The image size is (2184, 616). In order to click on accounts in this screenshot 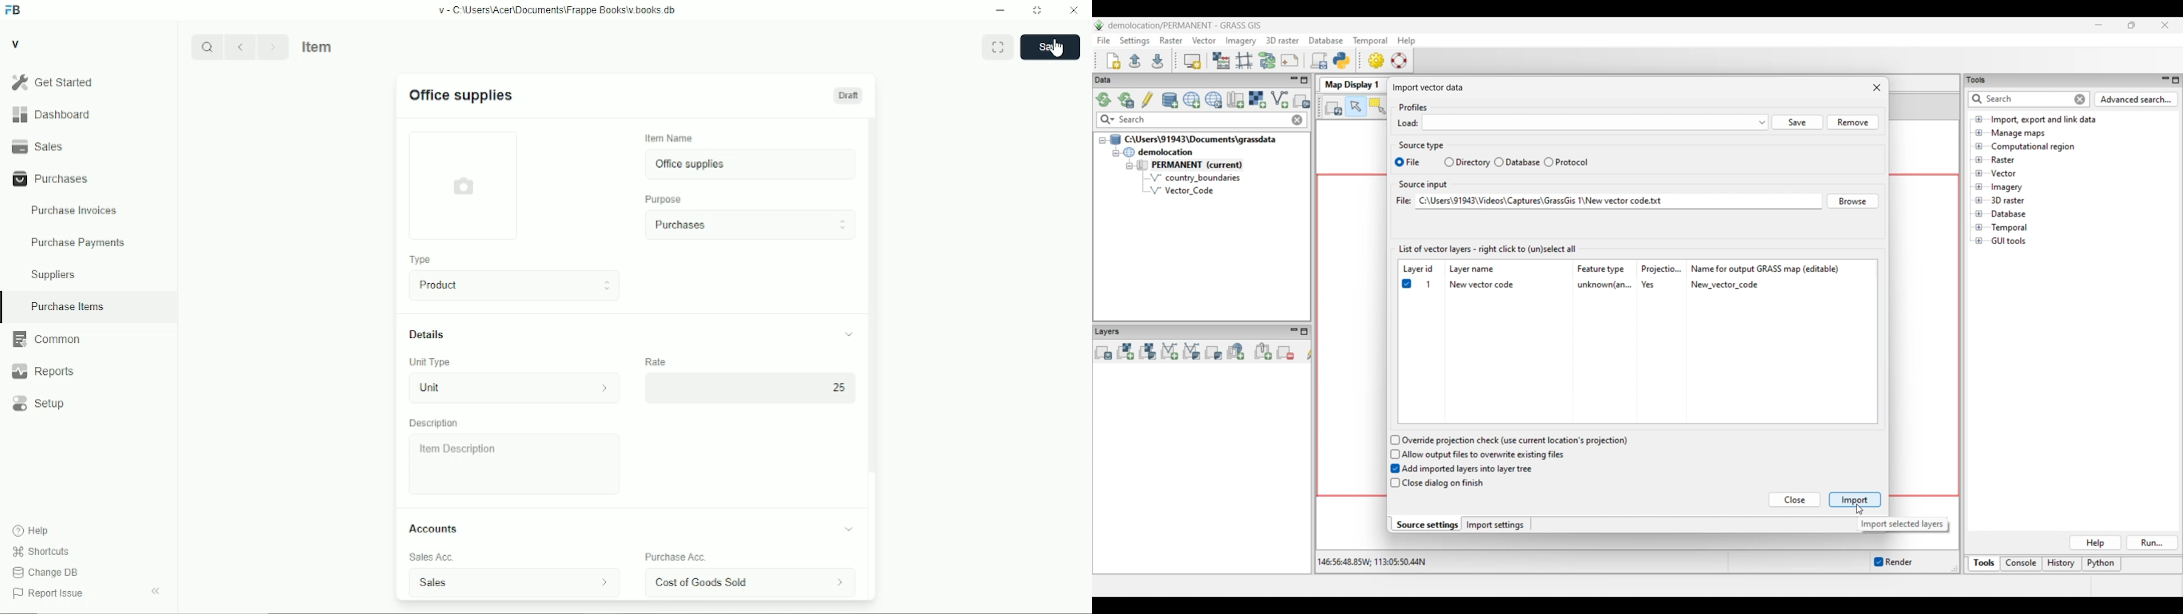, I will do `click(433, 528)`.